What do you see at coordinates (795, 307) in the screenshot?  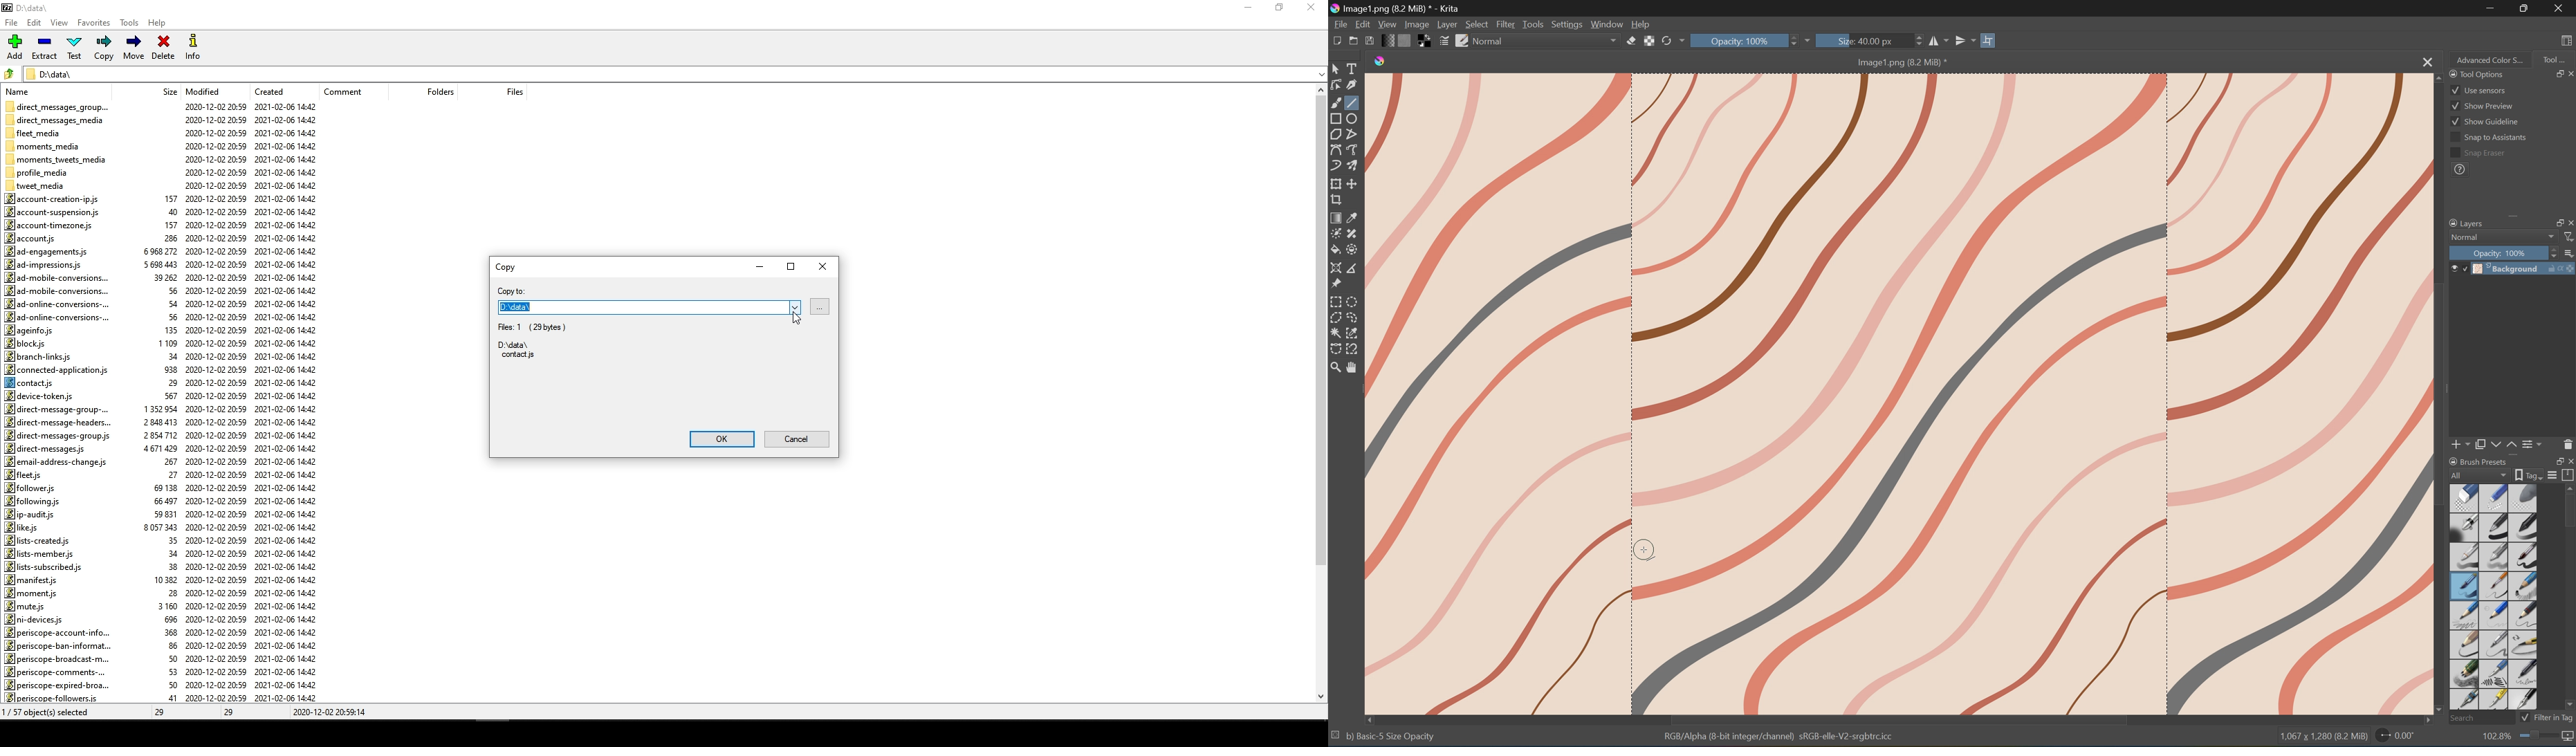 I see `Dropdown` at bounding box center [795, 307].